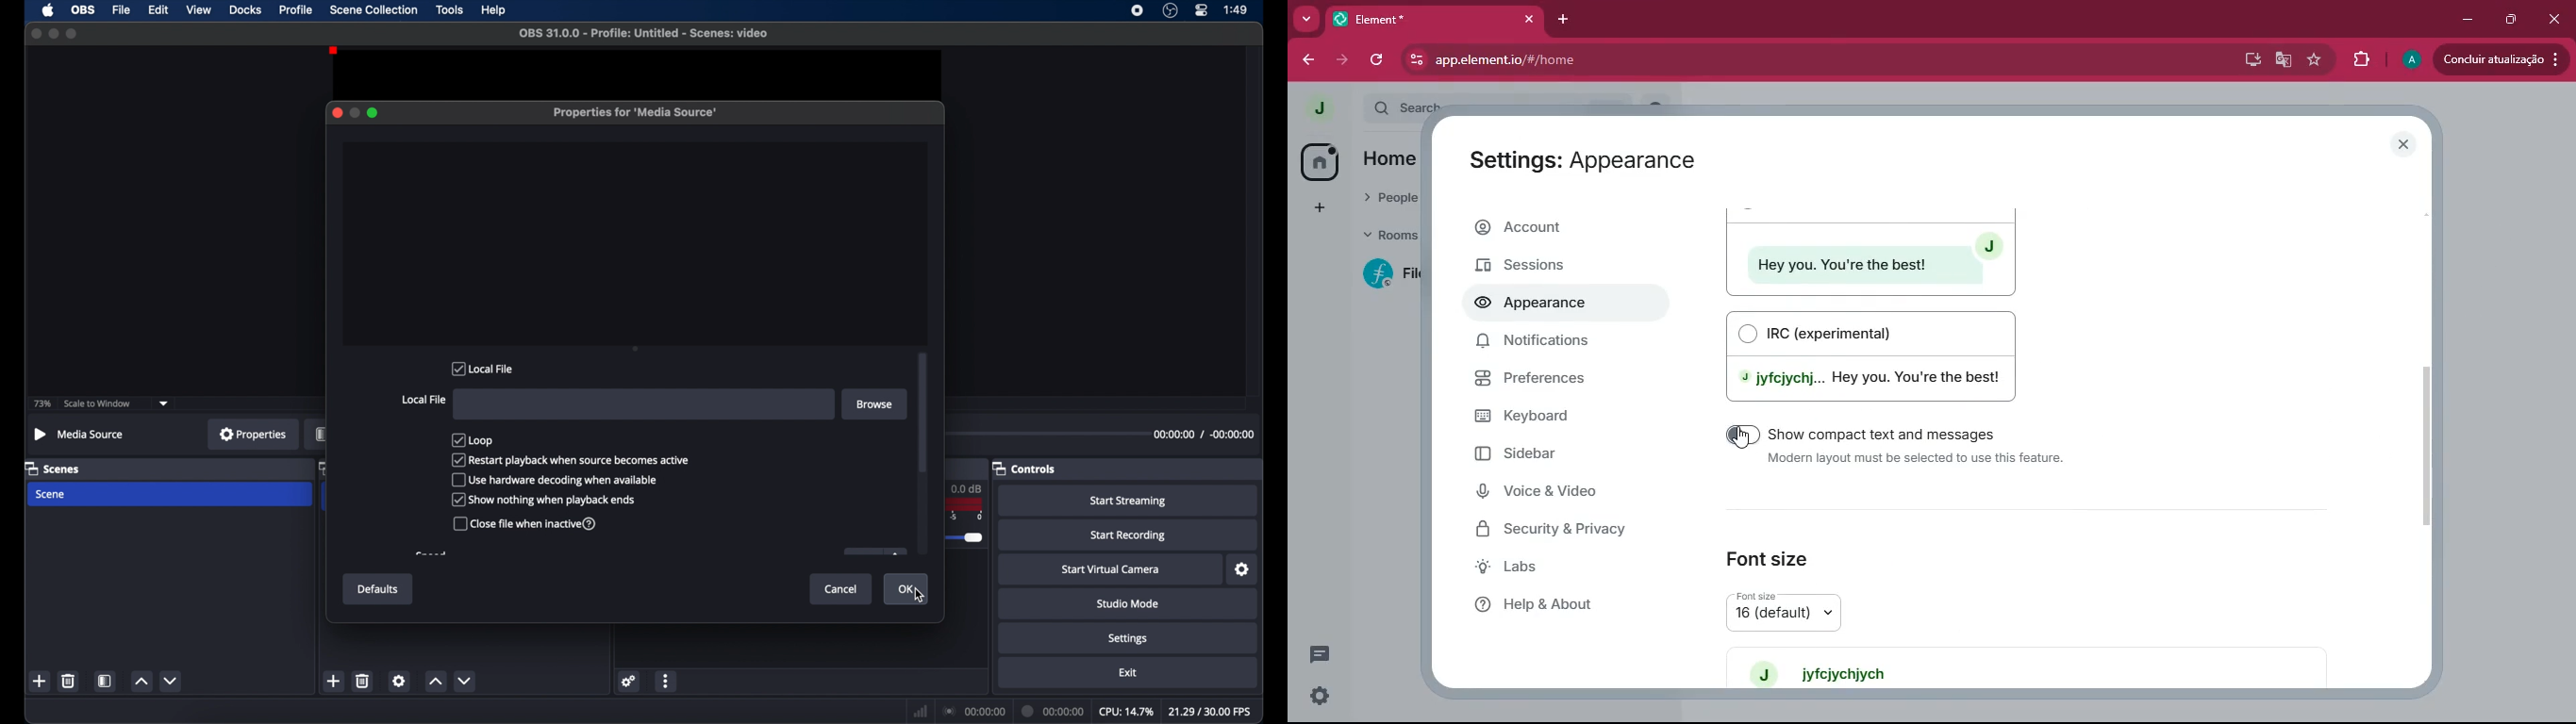 The width and height of the screenshot is (2576, 728). What do you see at coordinates (2282, 58) in the screenshot?
I see `google translate` at bounding box center [2282, 58].